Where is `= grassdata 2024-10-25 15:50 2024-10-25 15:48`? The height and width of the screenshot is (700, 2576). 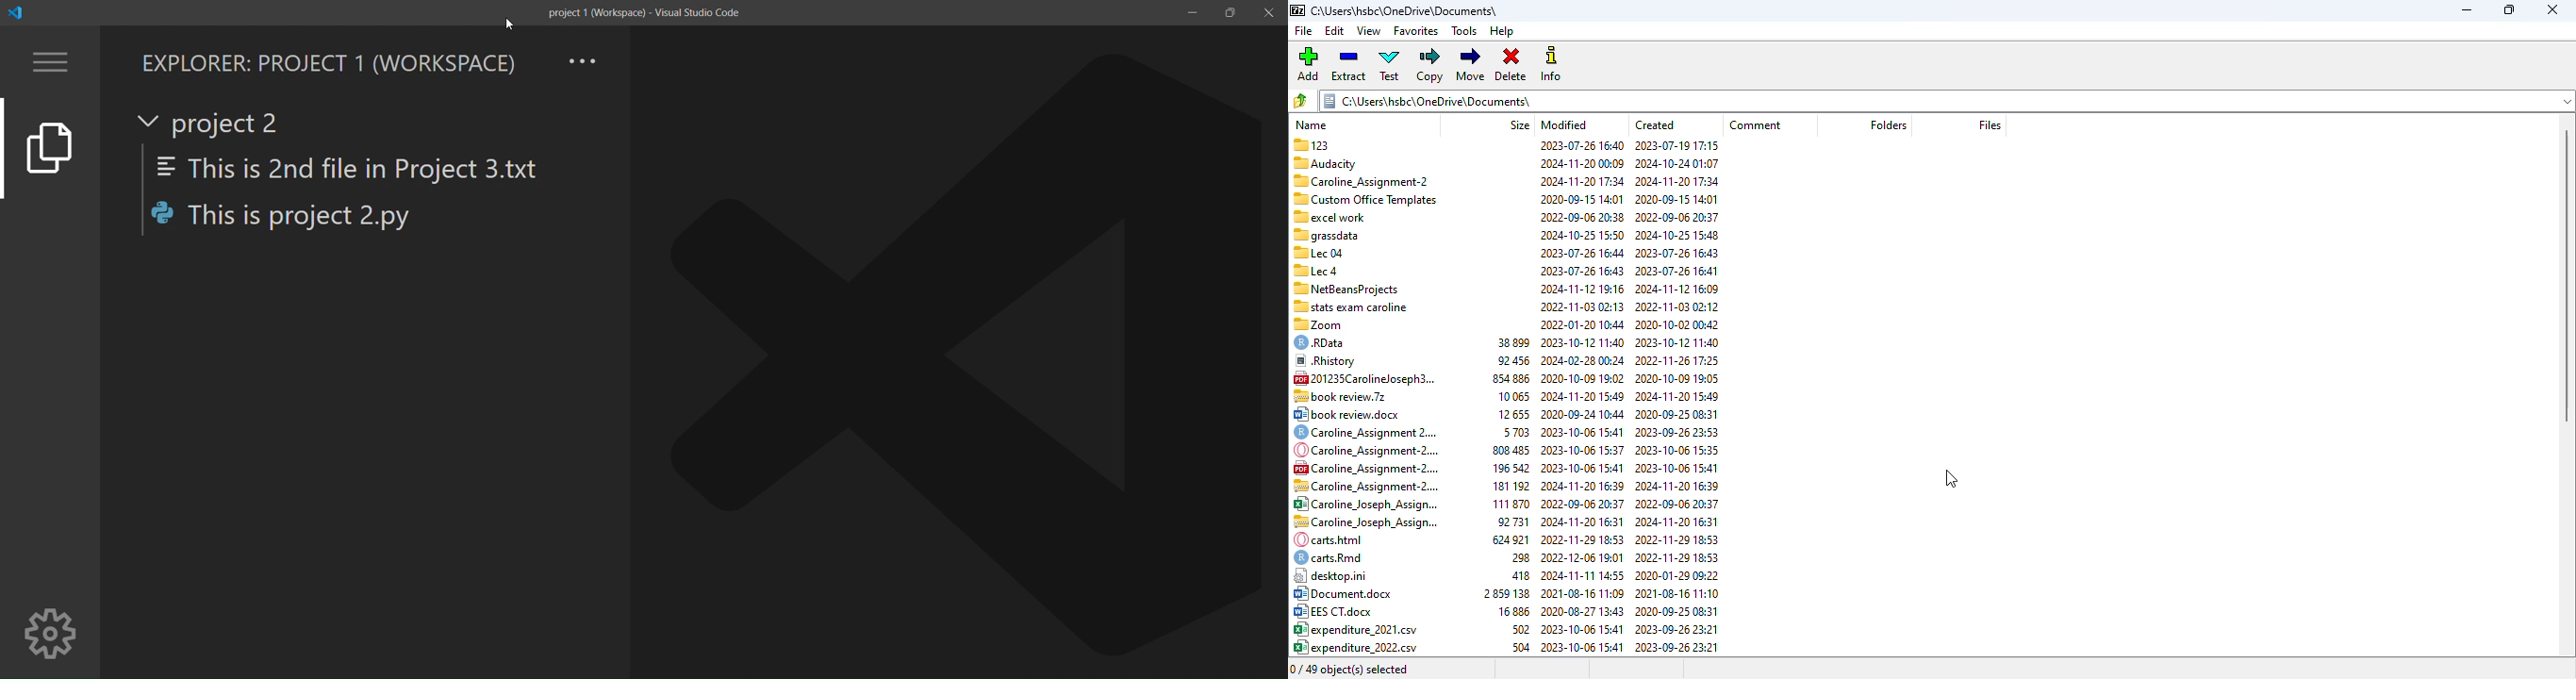
= grassdata 2024-10-25 15:50 2024-10-25 15:48 is located at coordinates (1506, 217).